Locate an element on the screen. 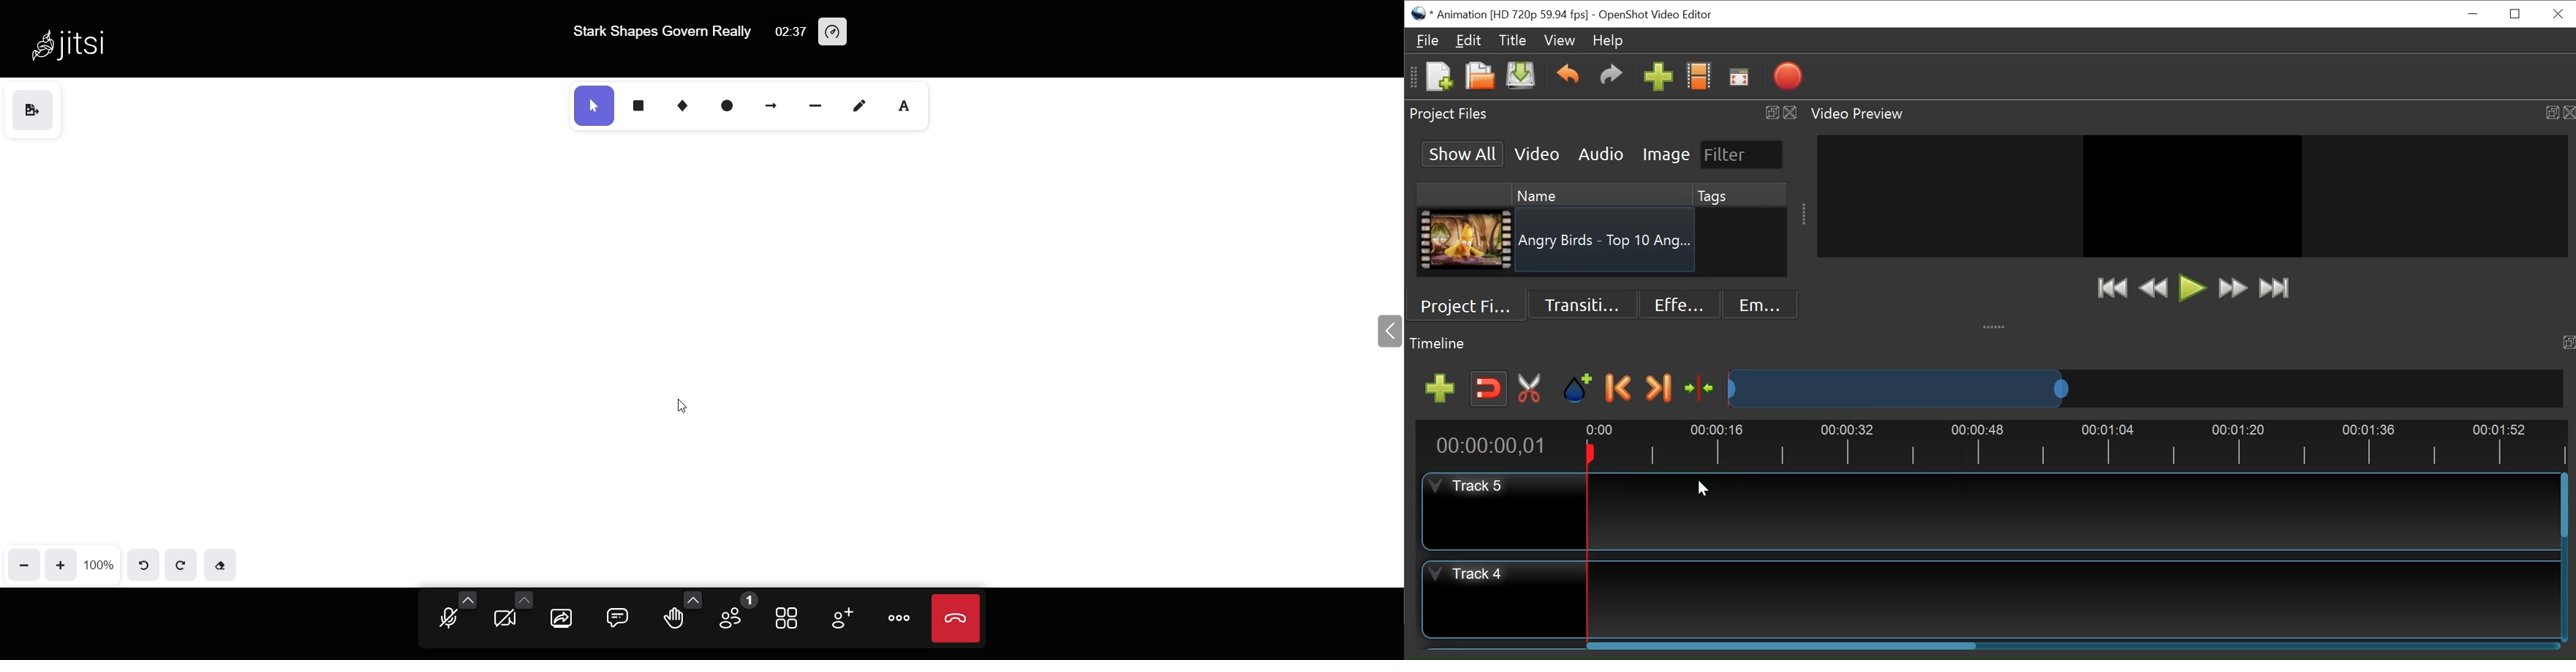 The width and height of the screenshot is (2576, 672). Effects is located at coordinates (1681, 303).